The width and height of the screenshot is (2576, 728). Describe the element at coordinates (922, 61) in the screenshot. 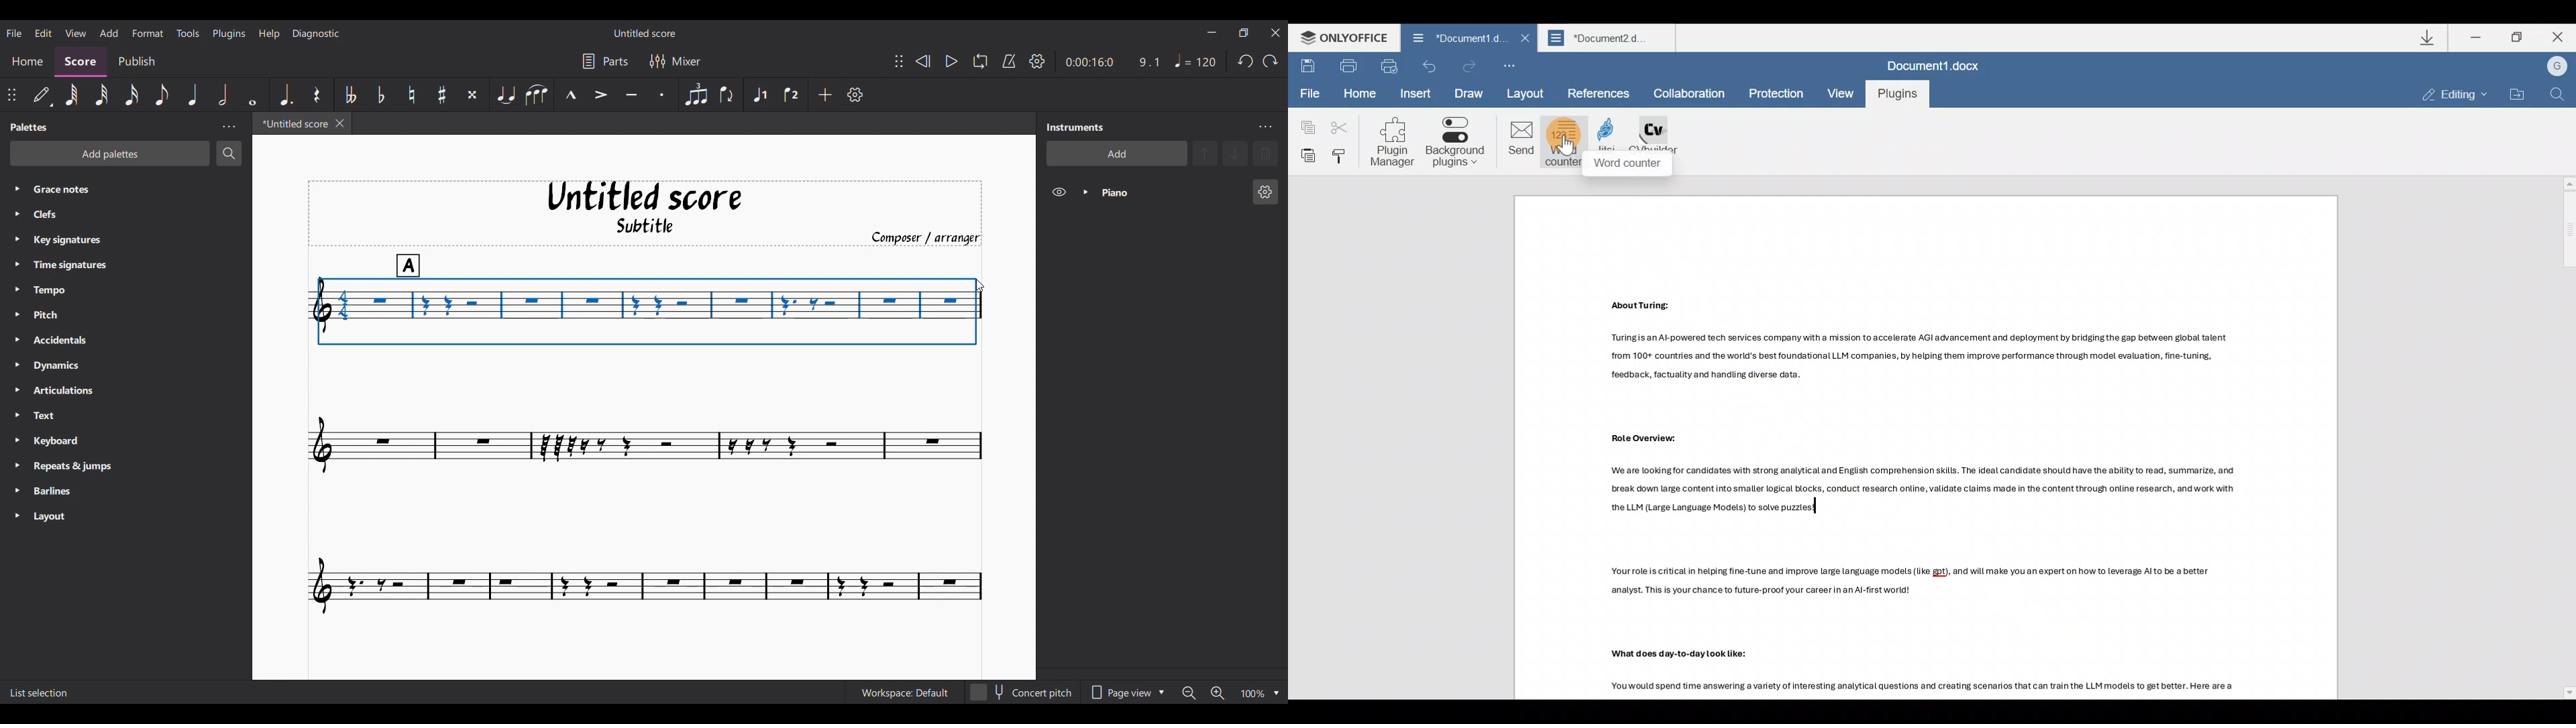

I see `Rewind` at that location.